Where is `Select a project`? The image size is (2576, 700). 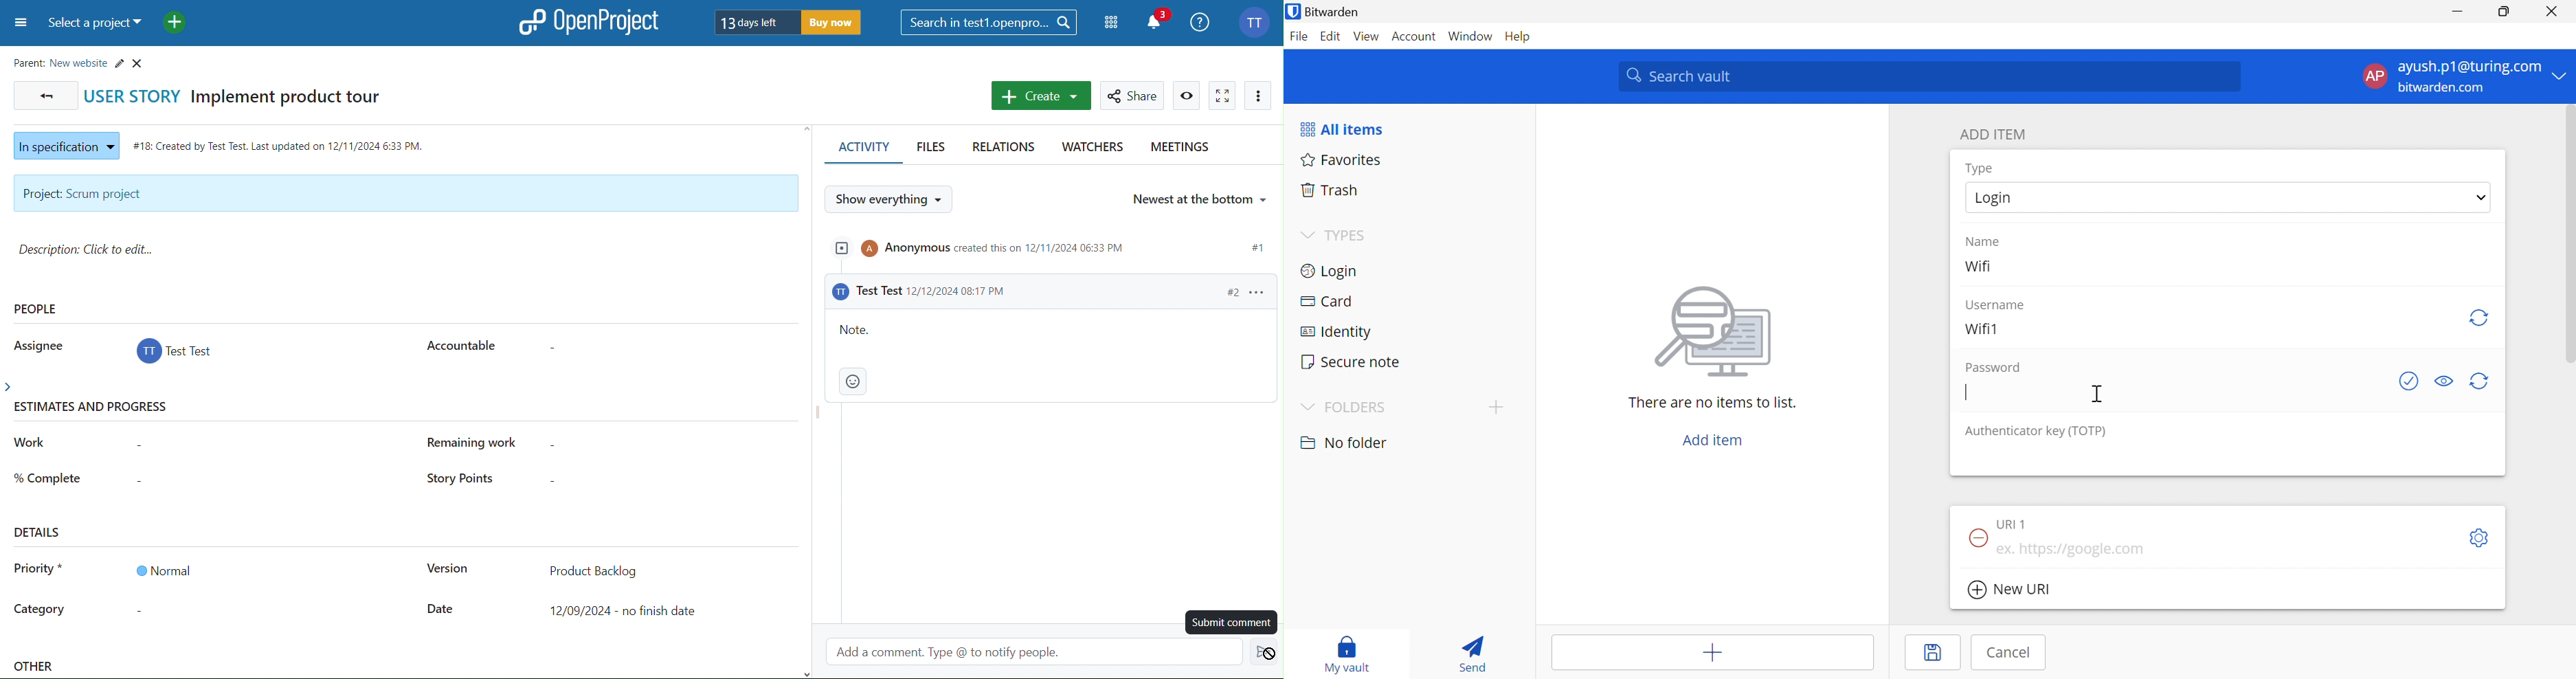
Select a project is located at coordinates (97, 24).